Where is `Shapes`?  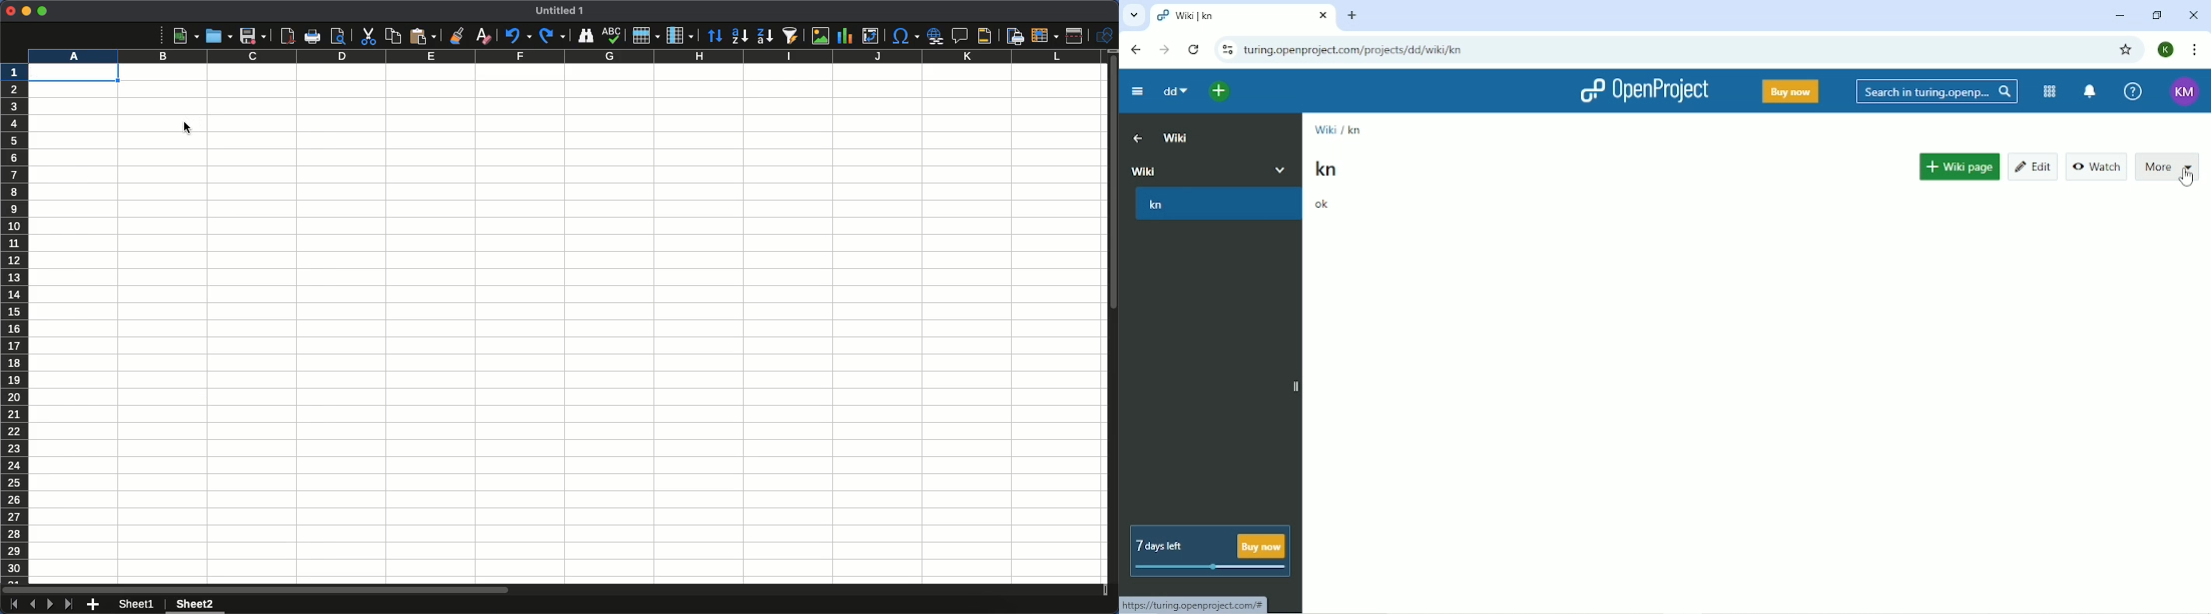
Shapes is located at coordinates (1105, 36).